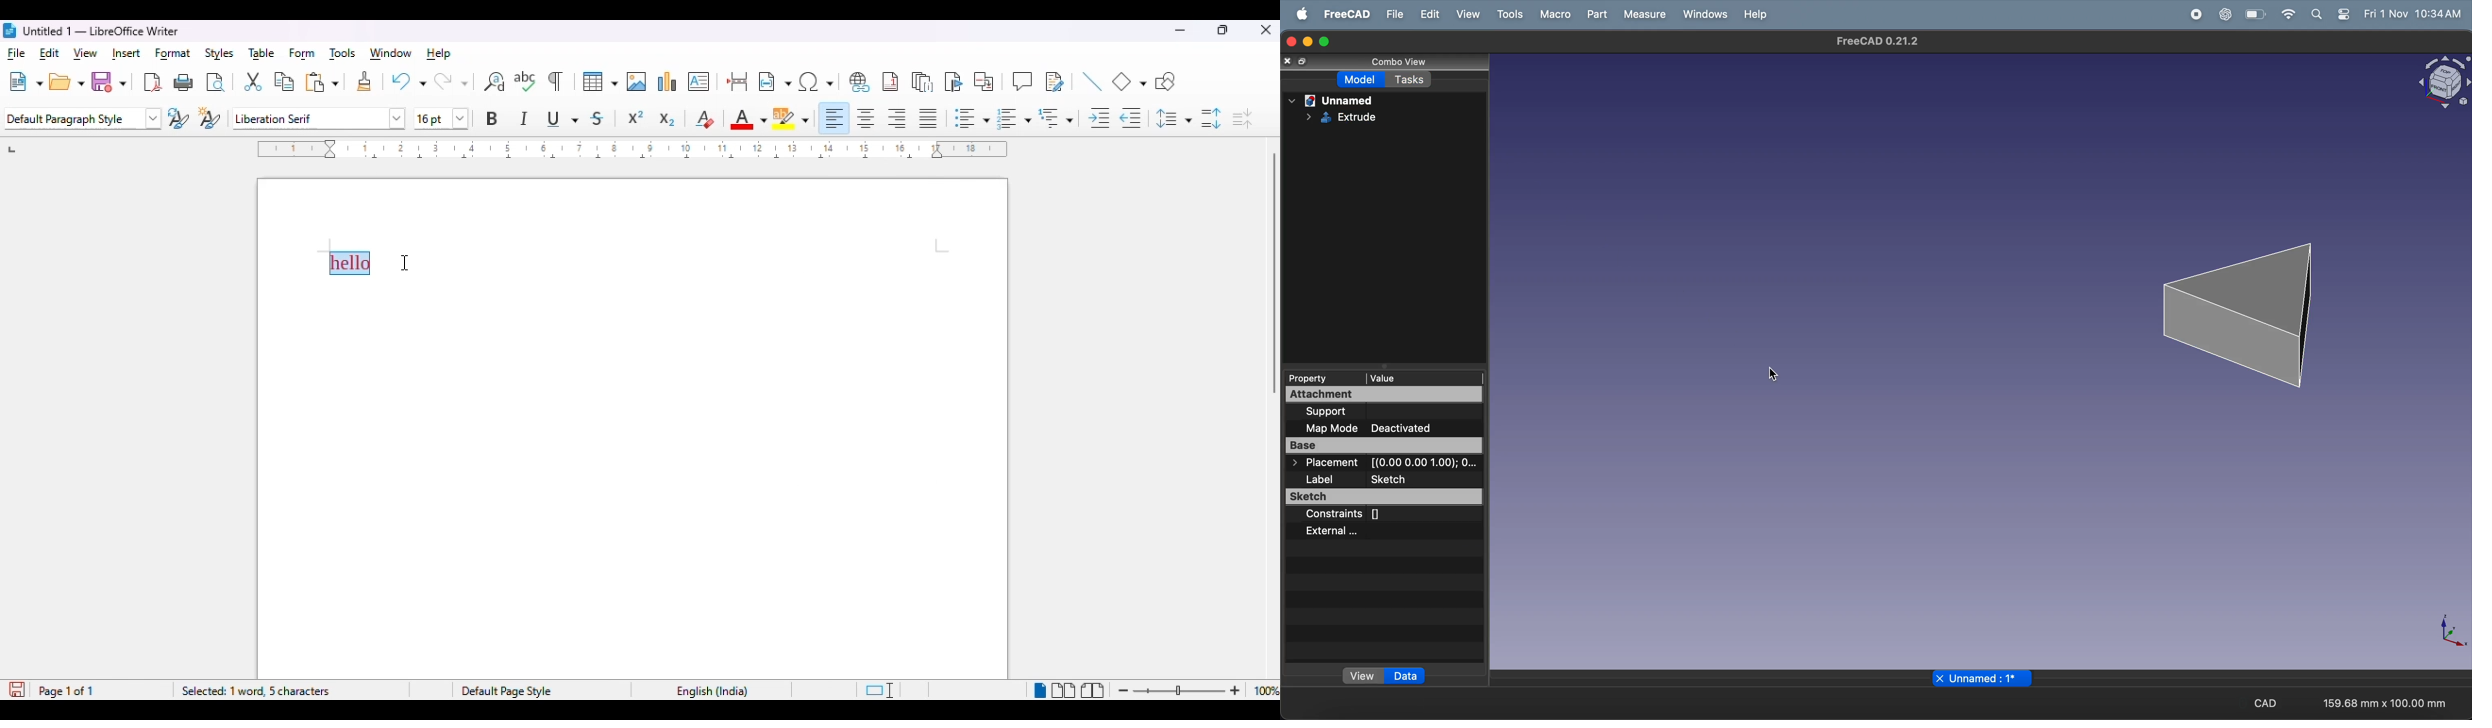 Image resolution: width=2492 pixels, height=728 pixels. What do you see at coordinates (2331, 14) in the screenshot?
I see `apple widgets` at bounding box center [2331, 14].